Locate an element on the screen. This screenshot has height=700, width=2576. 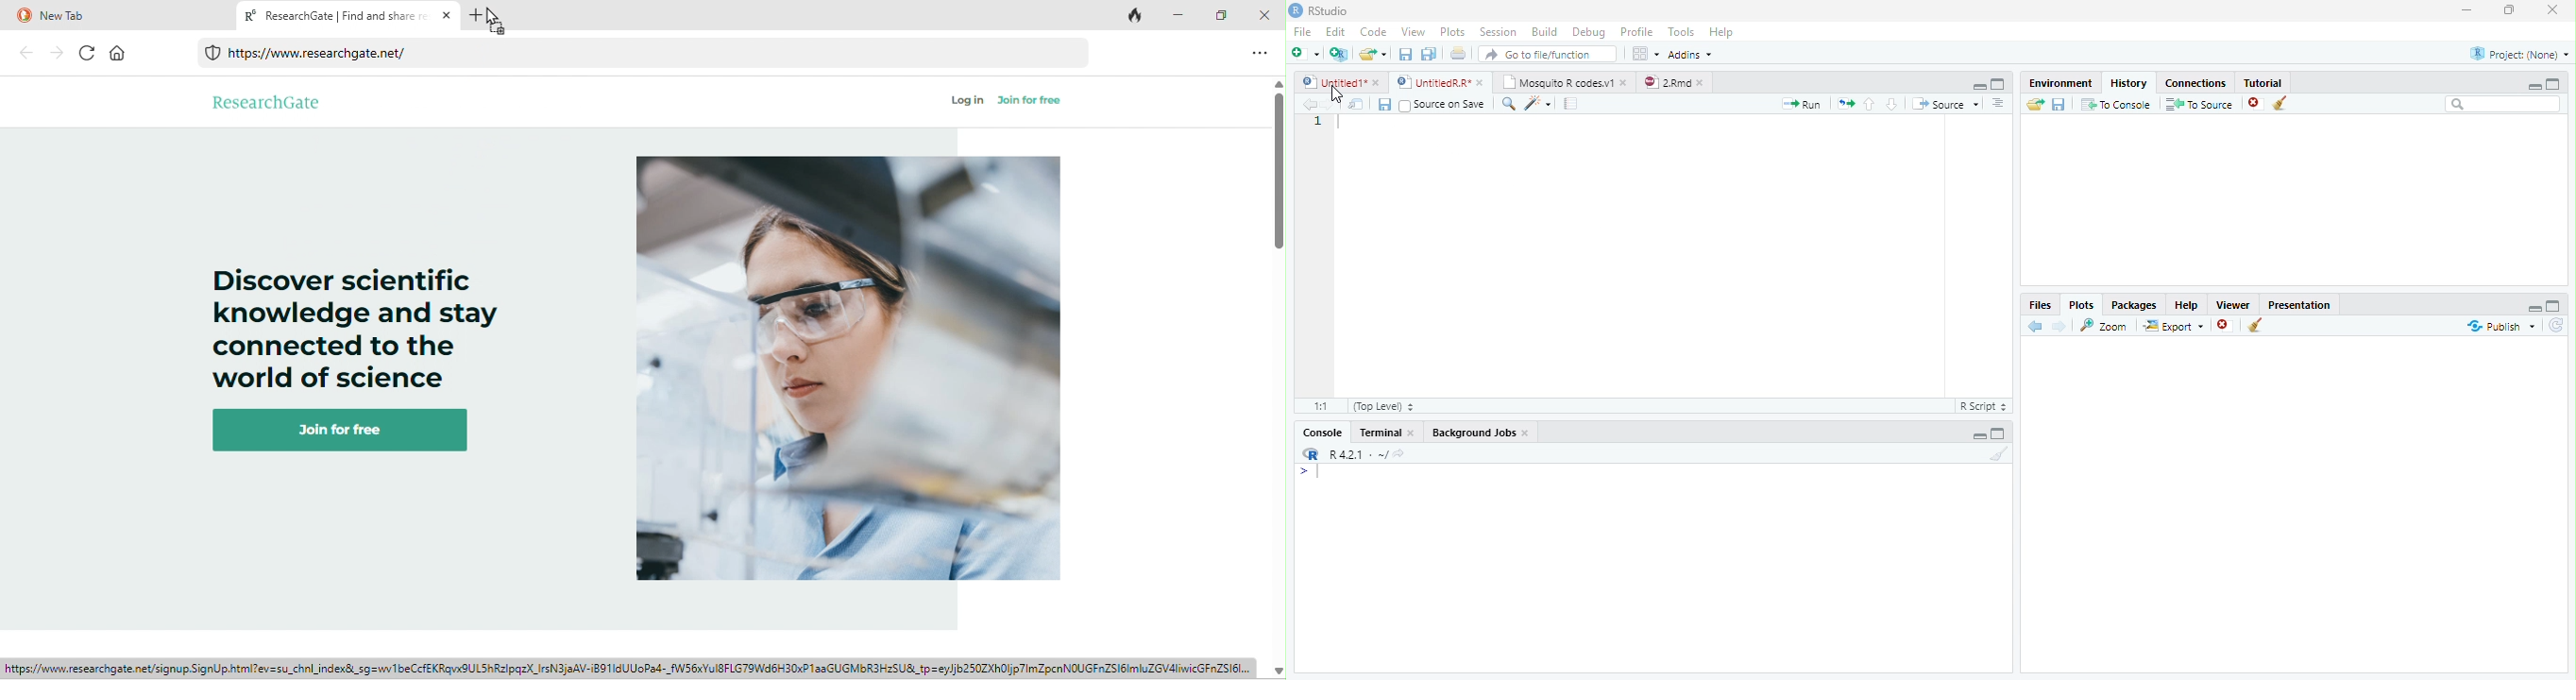
Console is located at coordinates (1322, 432).